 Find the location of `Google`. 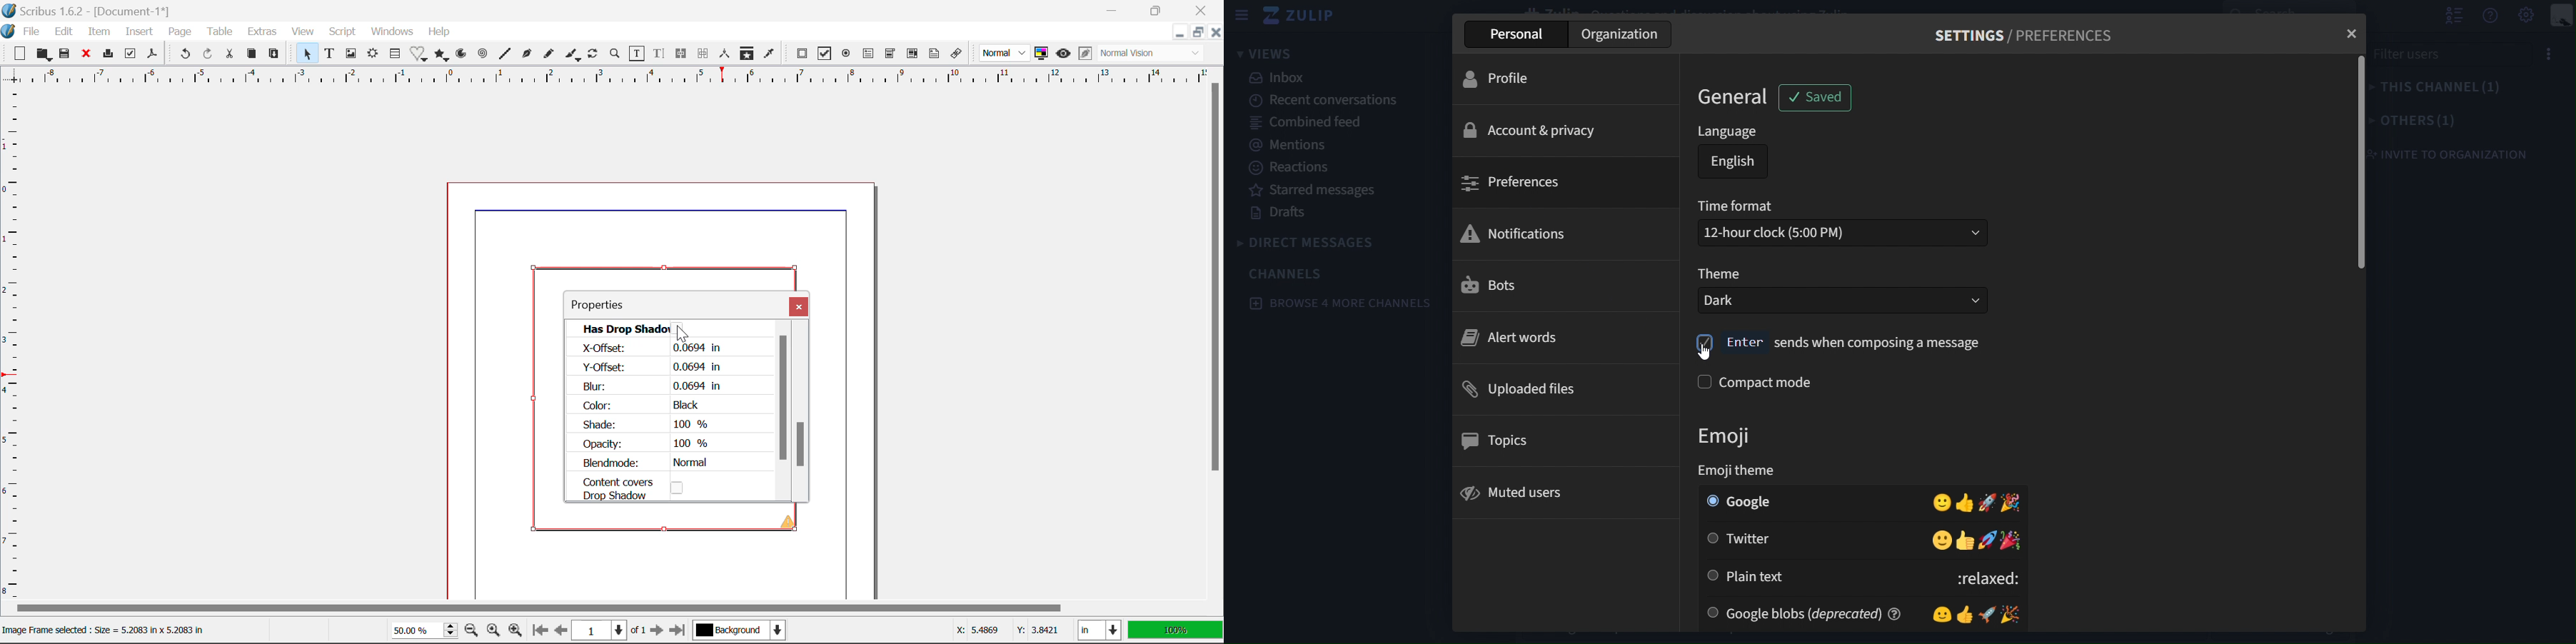

Google is located at coordinates (1823, 501).